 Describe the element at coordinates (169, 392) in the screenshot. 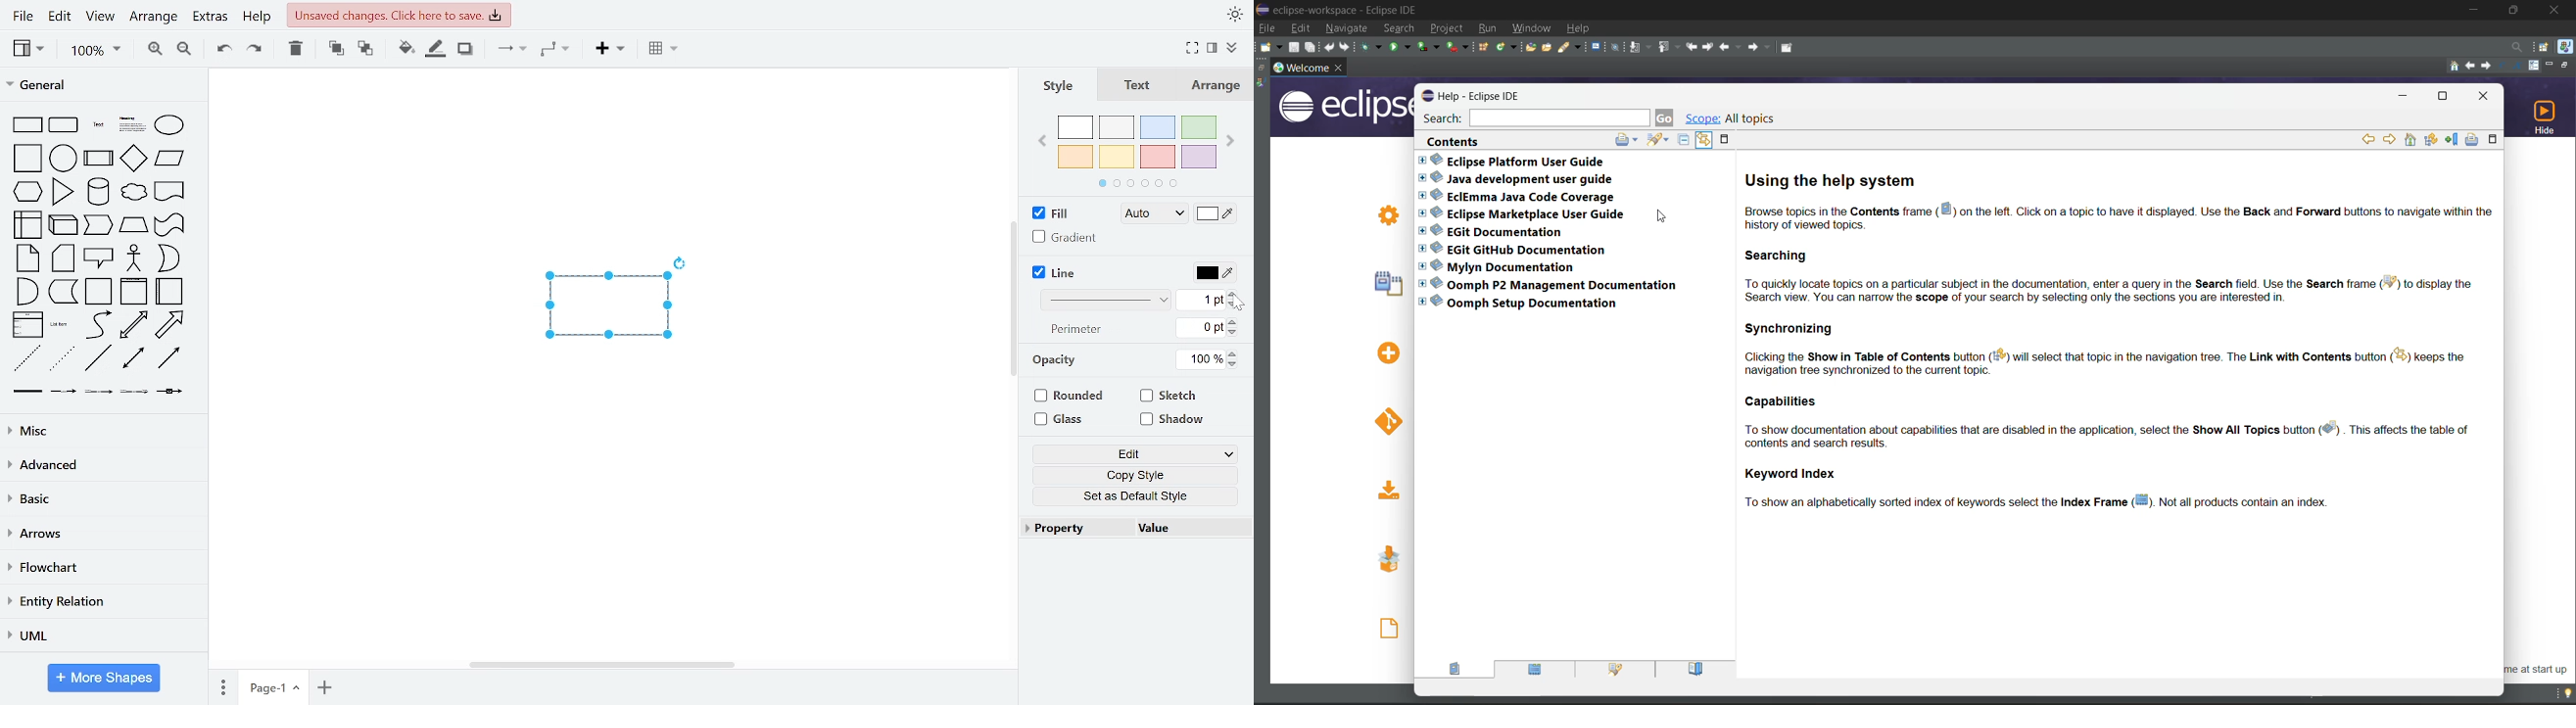

I see `general shapes` at that location.